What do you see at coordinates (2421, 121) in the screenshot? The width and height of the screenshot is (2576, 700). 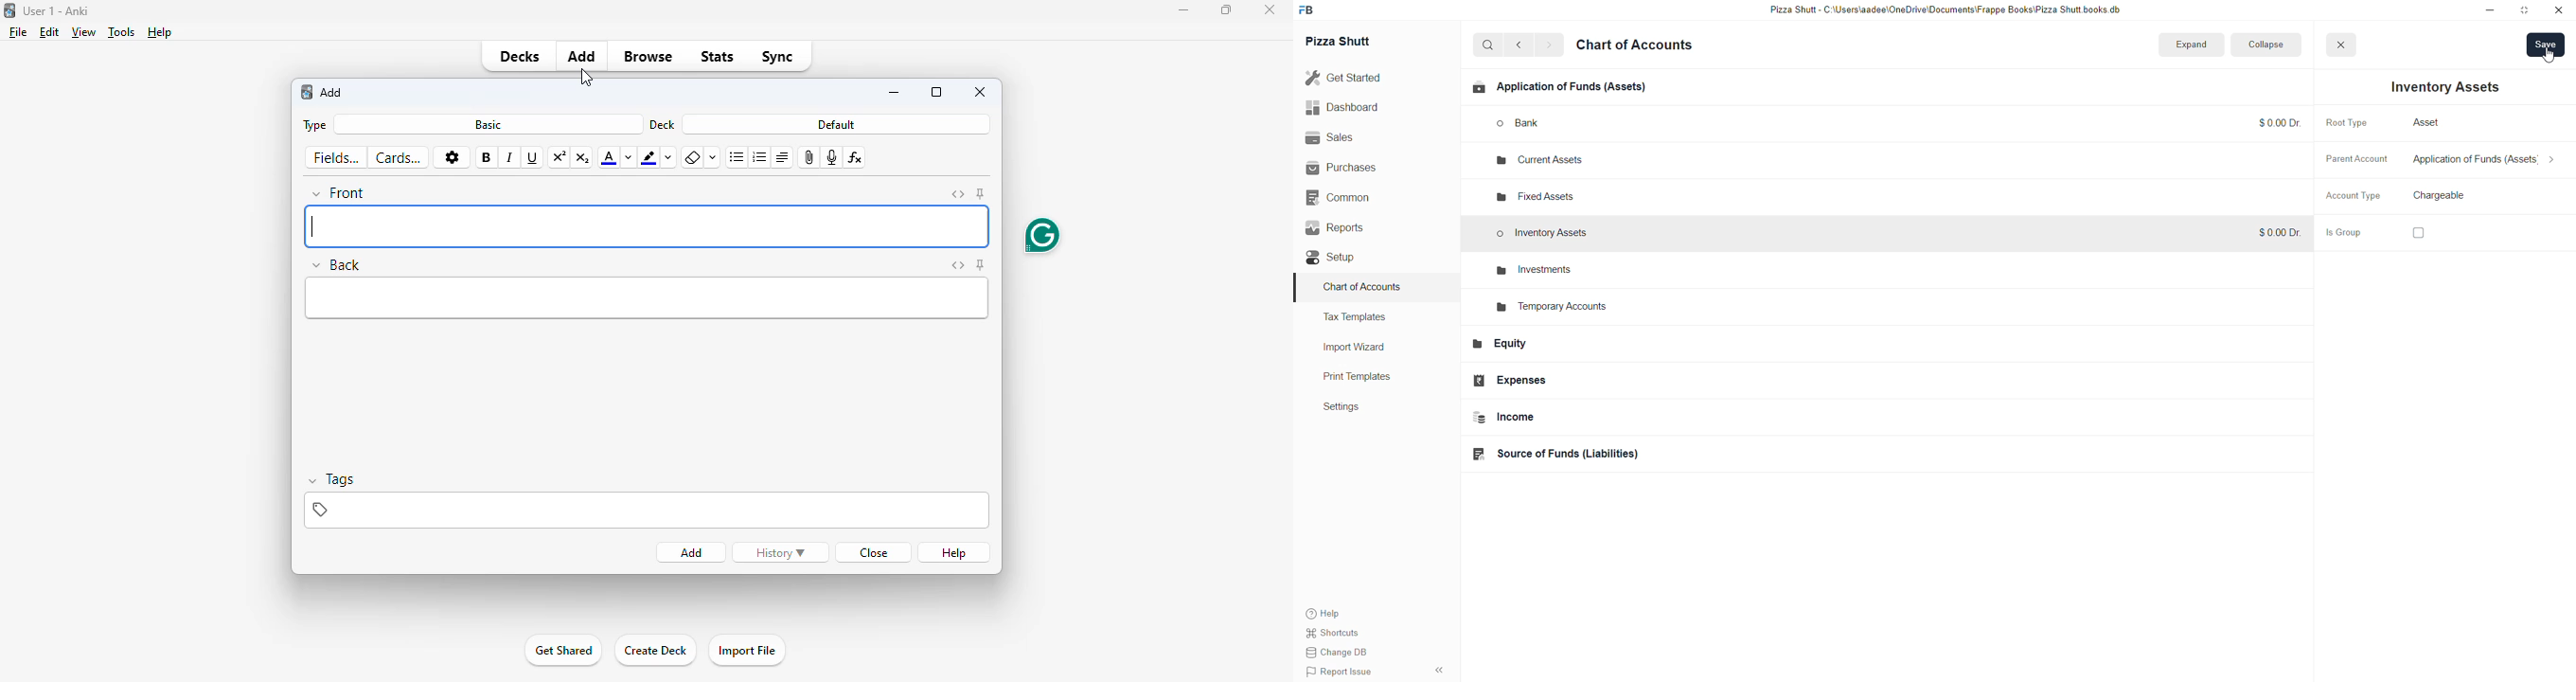 I see `Asset` at bounding box center [2421, 121].